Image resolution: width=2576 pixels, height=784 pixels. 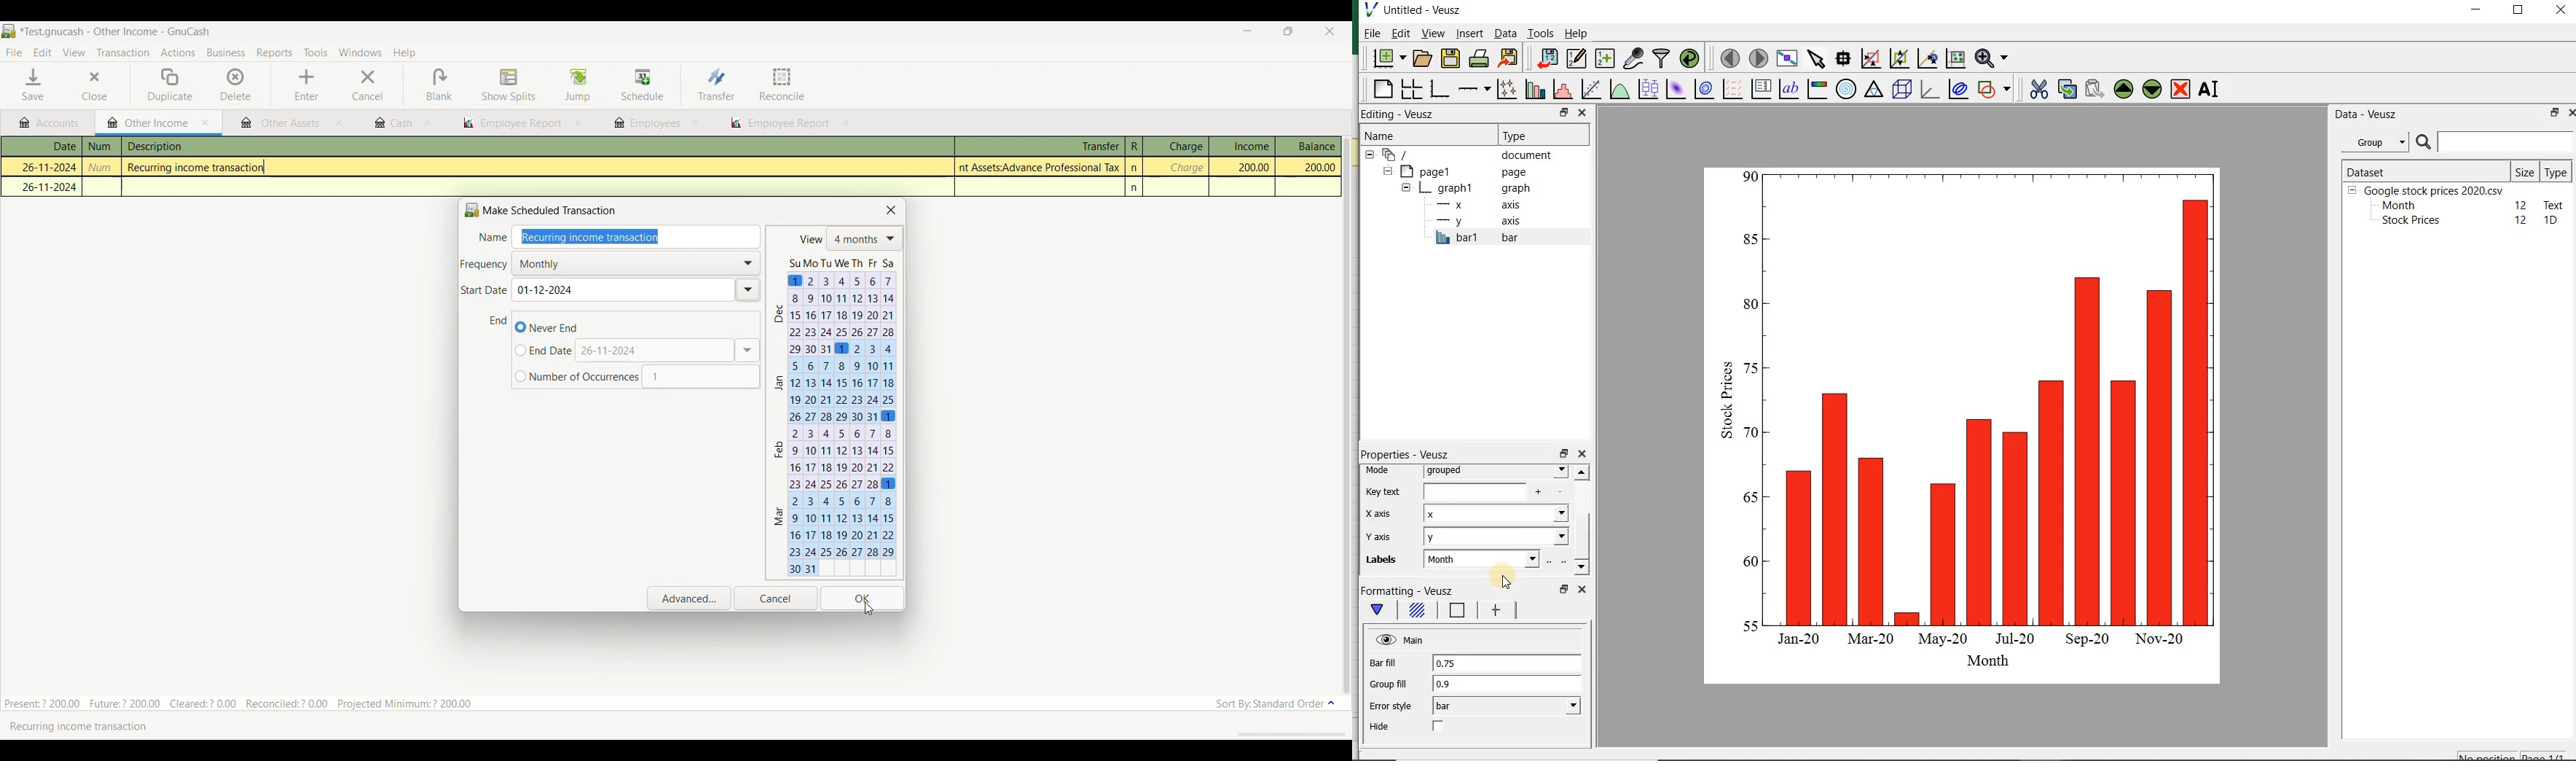 What do you see at coordinates (1399, 33) in the screenshot?
I see `Edit` at bounding box center [1399, 33].